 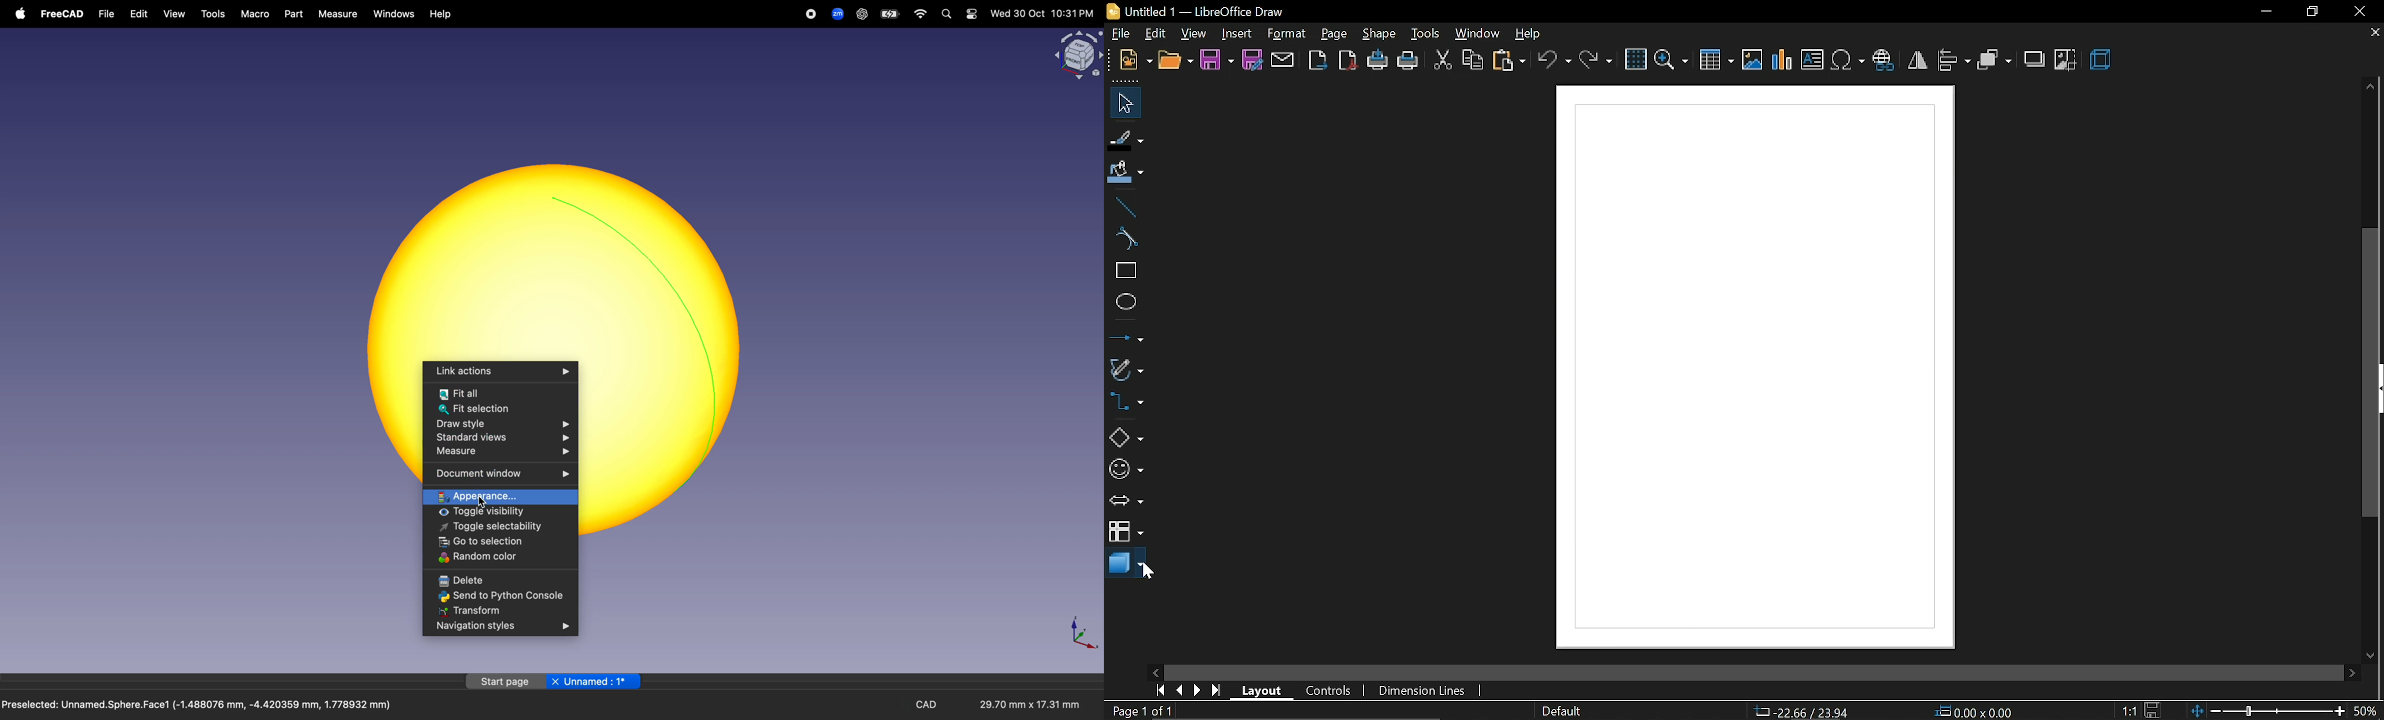 What do you see at coordinates (498, 580) in the screenshot?
I see `delete` at bounding box center [498, 580].